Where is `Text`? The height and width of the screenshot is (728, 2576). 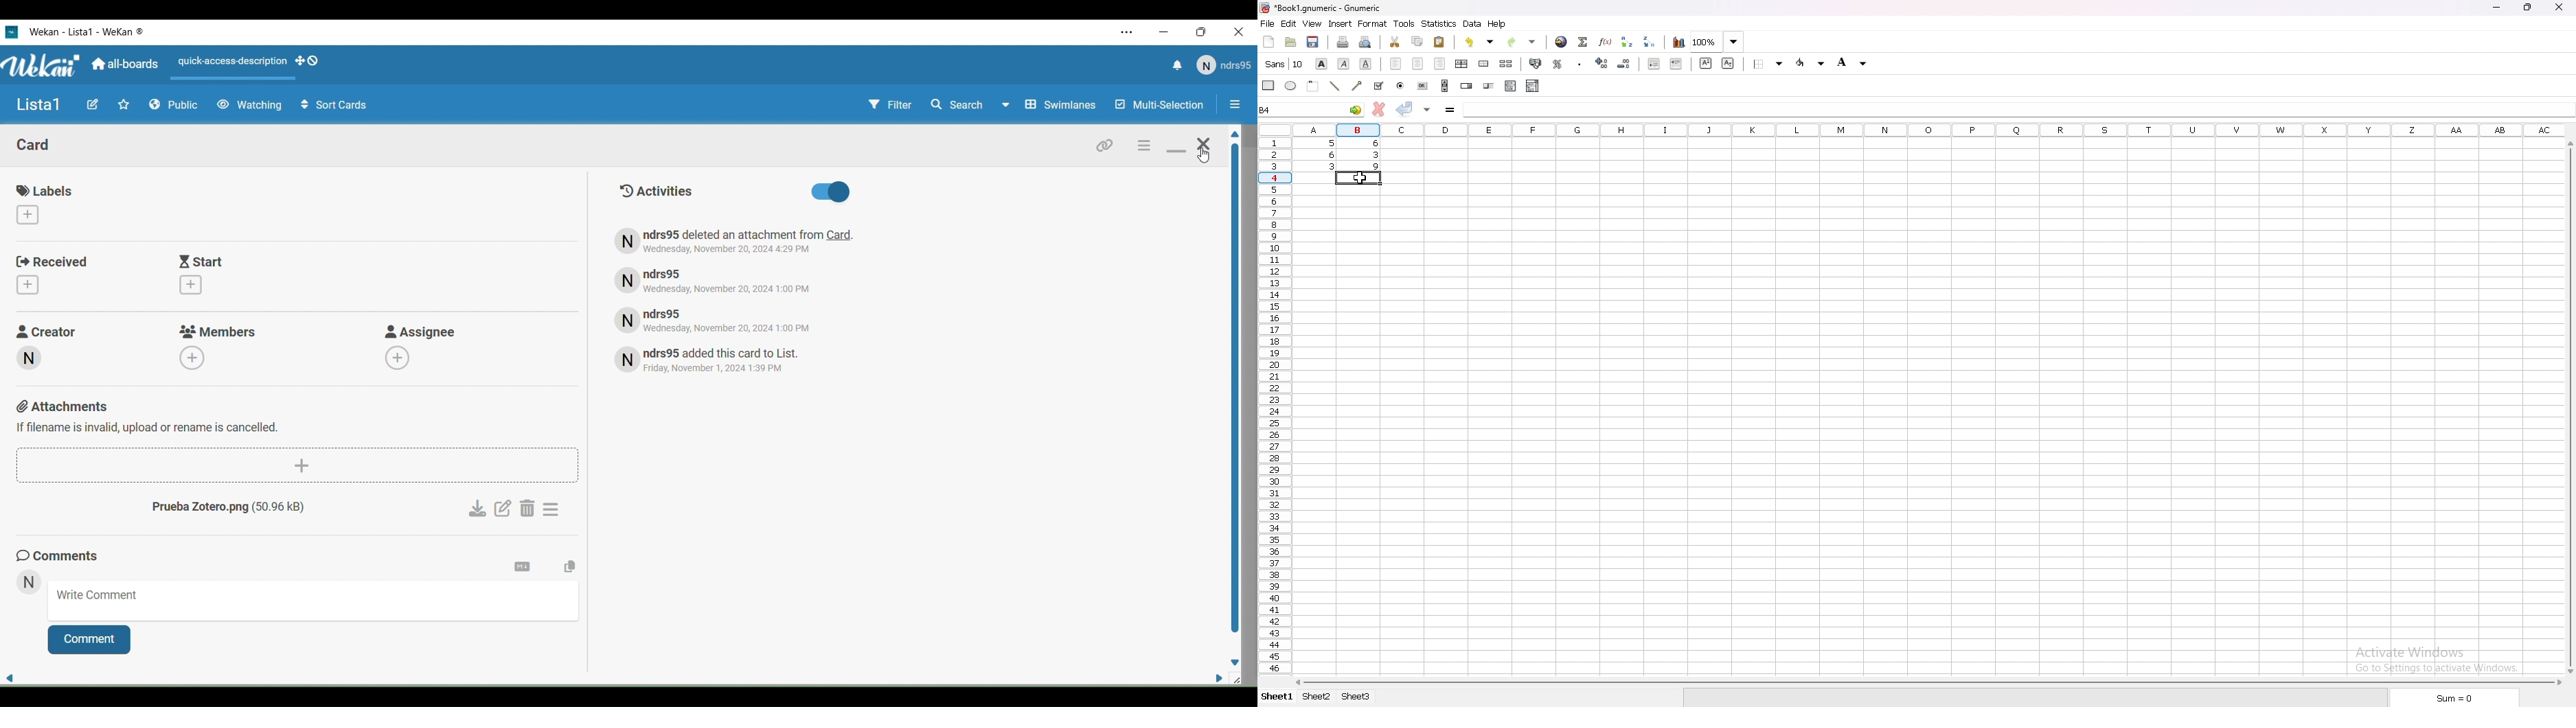
Text is located at coordinates (240, 509).